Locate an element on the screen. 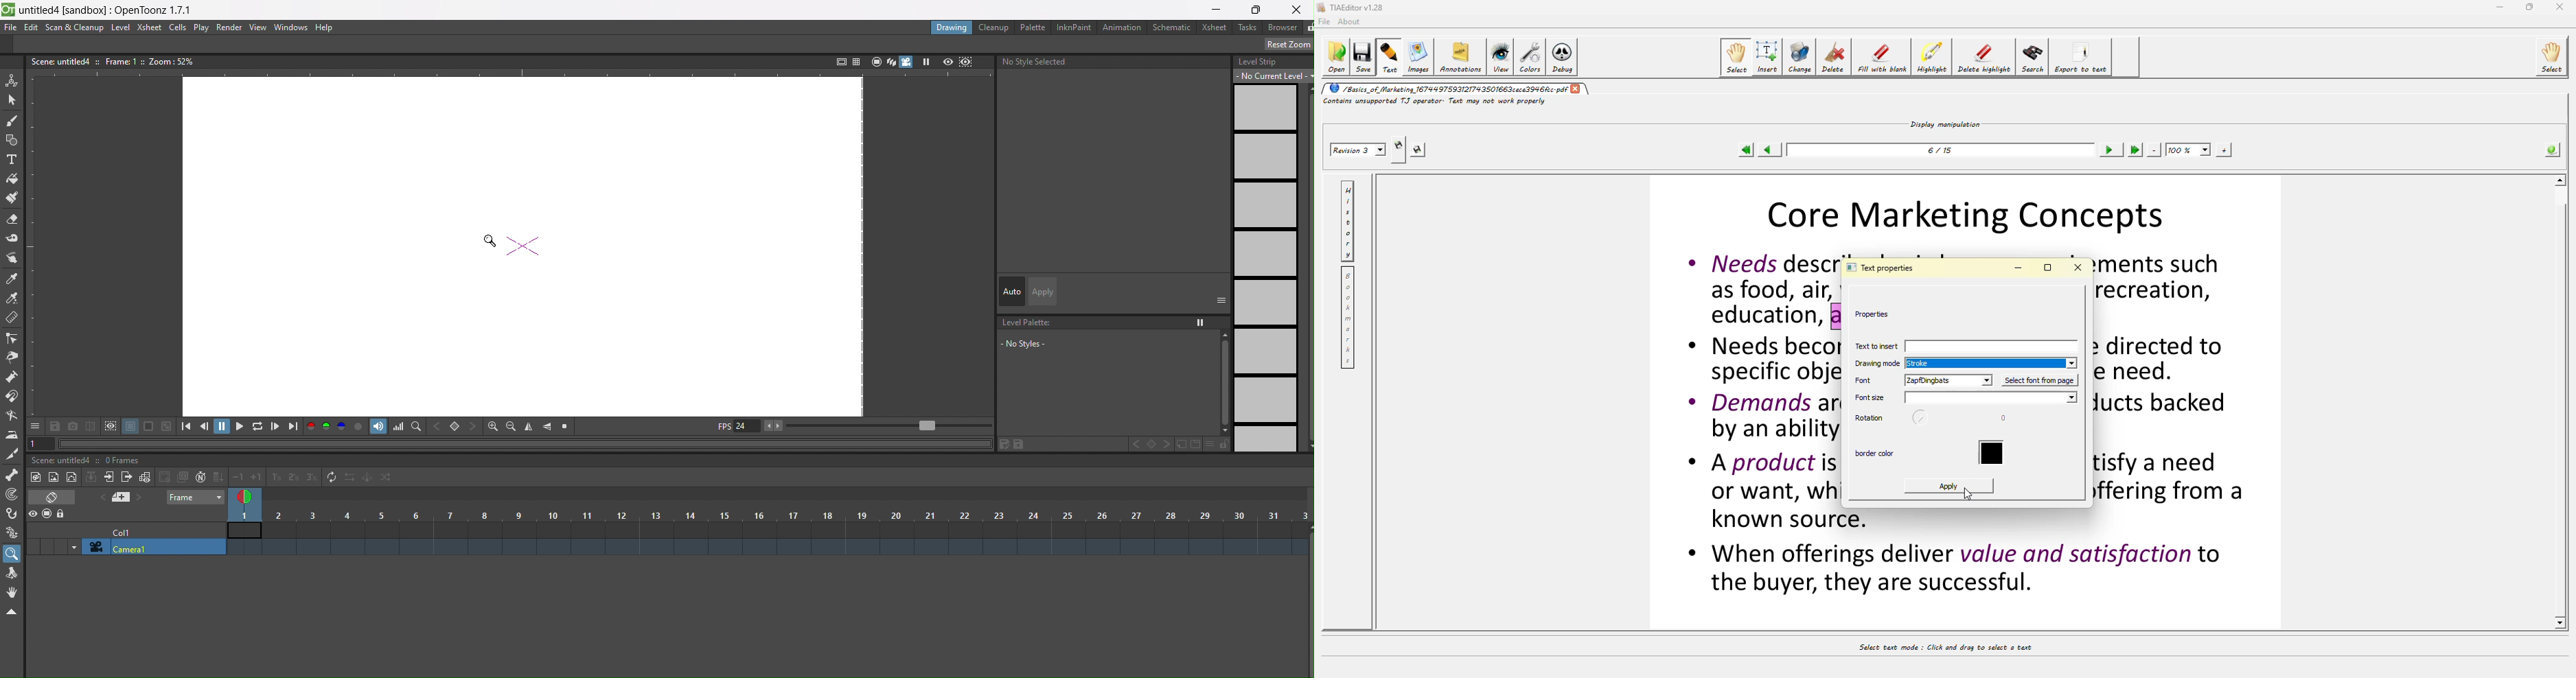  apply is located at coordinates (1945, 488).